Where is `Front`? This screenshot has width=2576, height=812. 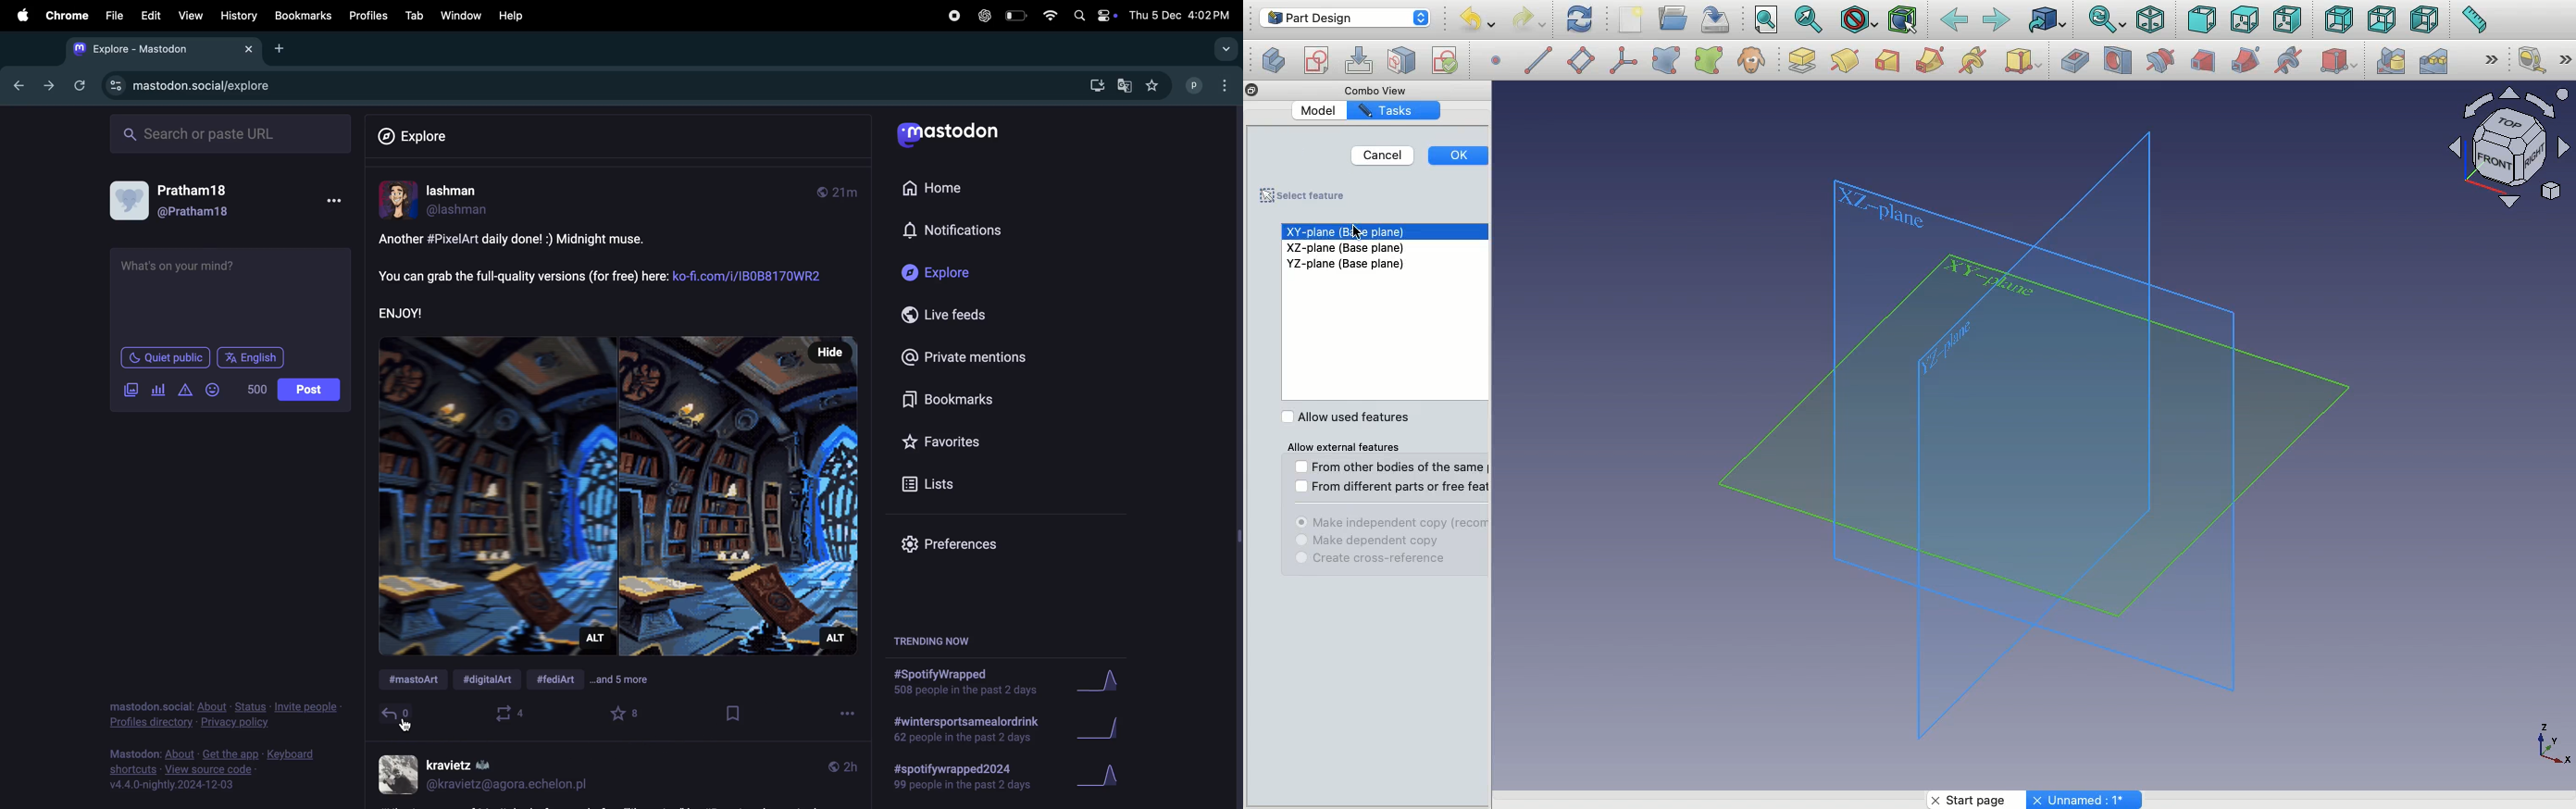
Front is located at coordinates (2202, 21).